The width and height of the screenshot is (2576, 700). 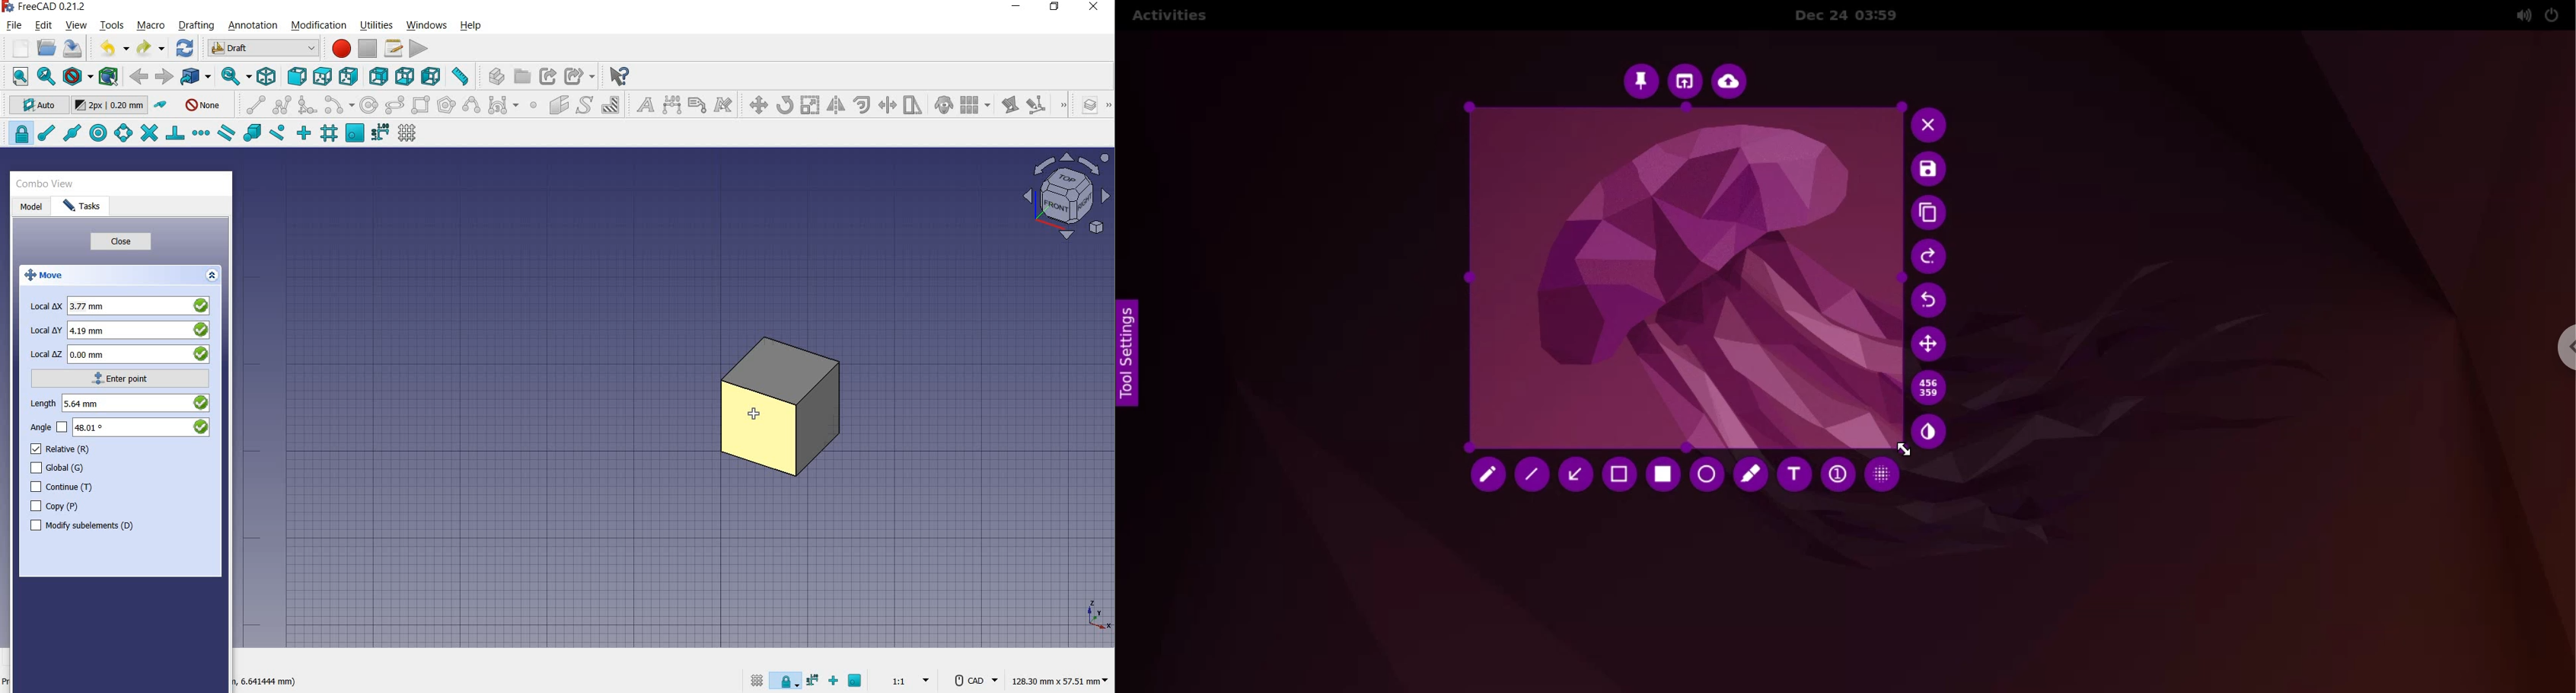 What do you see at coordinates (725, 106) in the screenshot?
I see `annotation styles` at bounding box center [725, 106].